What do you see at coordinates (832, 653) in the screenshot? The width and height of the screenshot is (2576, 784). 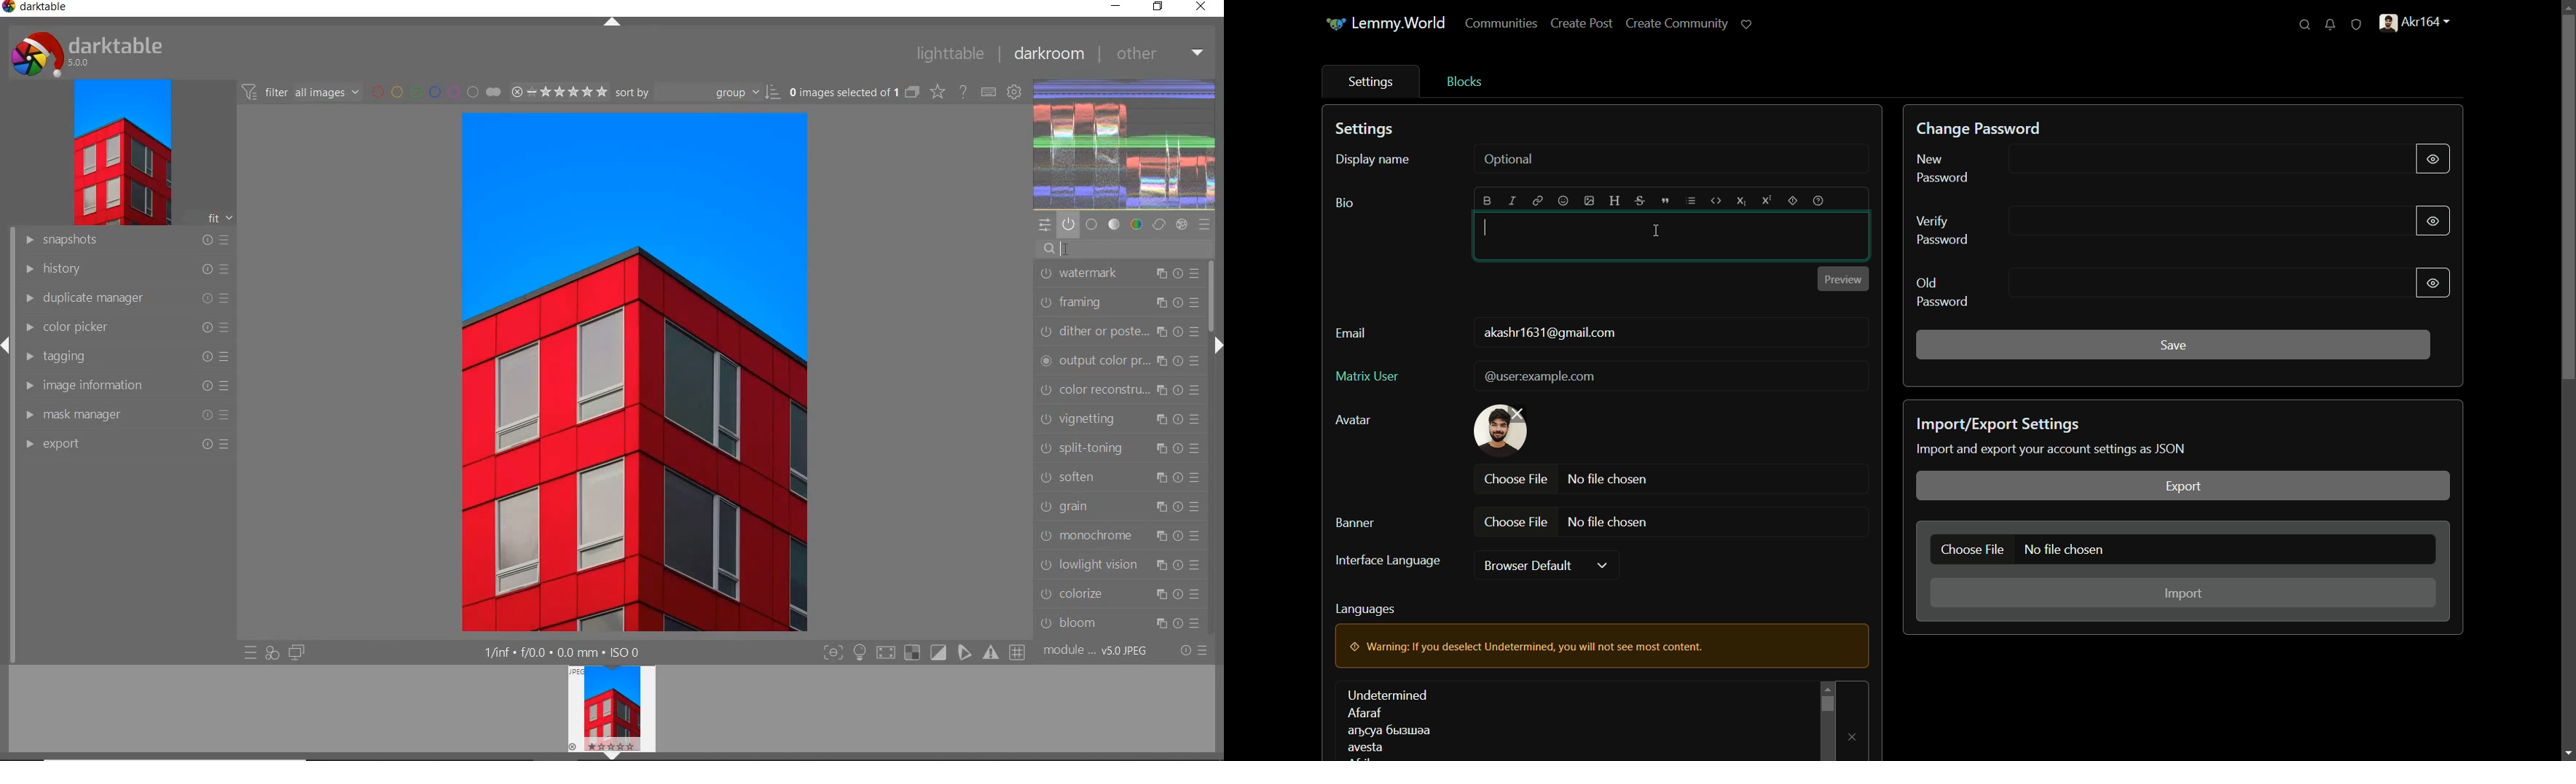 I see `focus` at bounding box center [832, 653].